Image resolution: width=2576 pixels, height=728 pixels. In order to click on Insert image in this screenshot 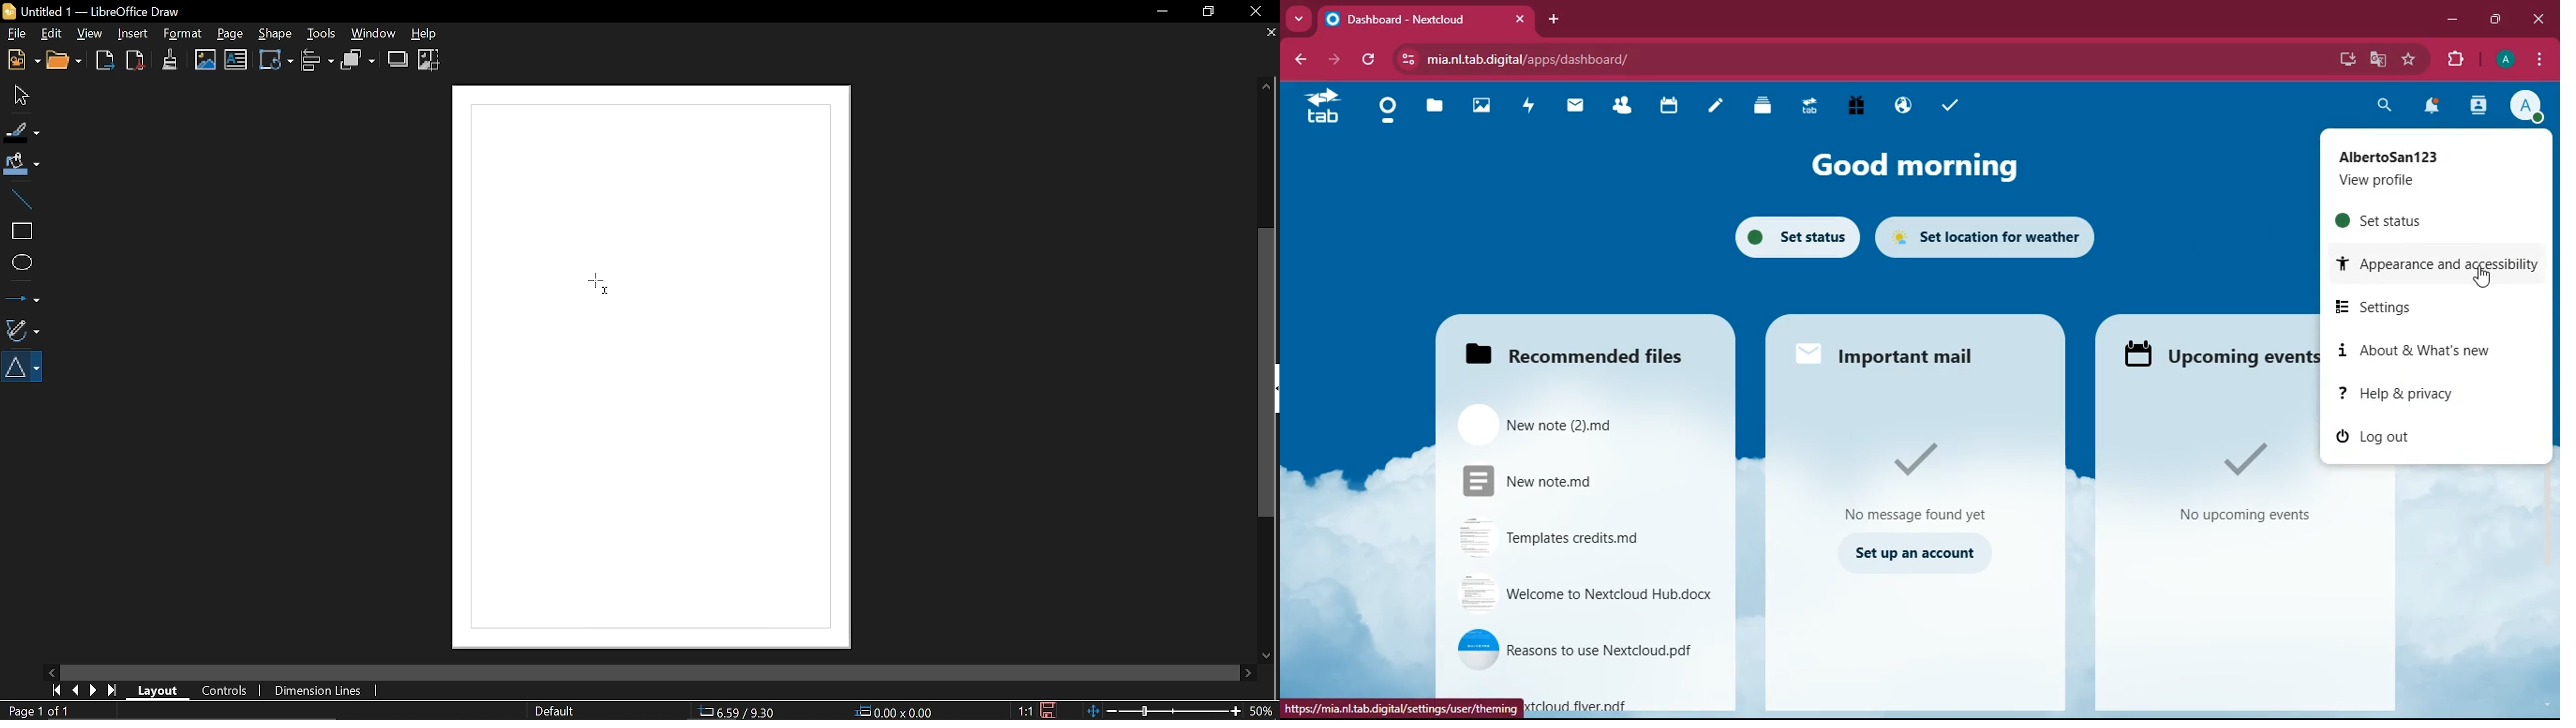, I will do `click(206, 60)`.